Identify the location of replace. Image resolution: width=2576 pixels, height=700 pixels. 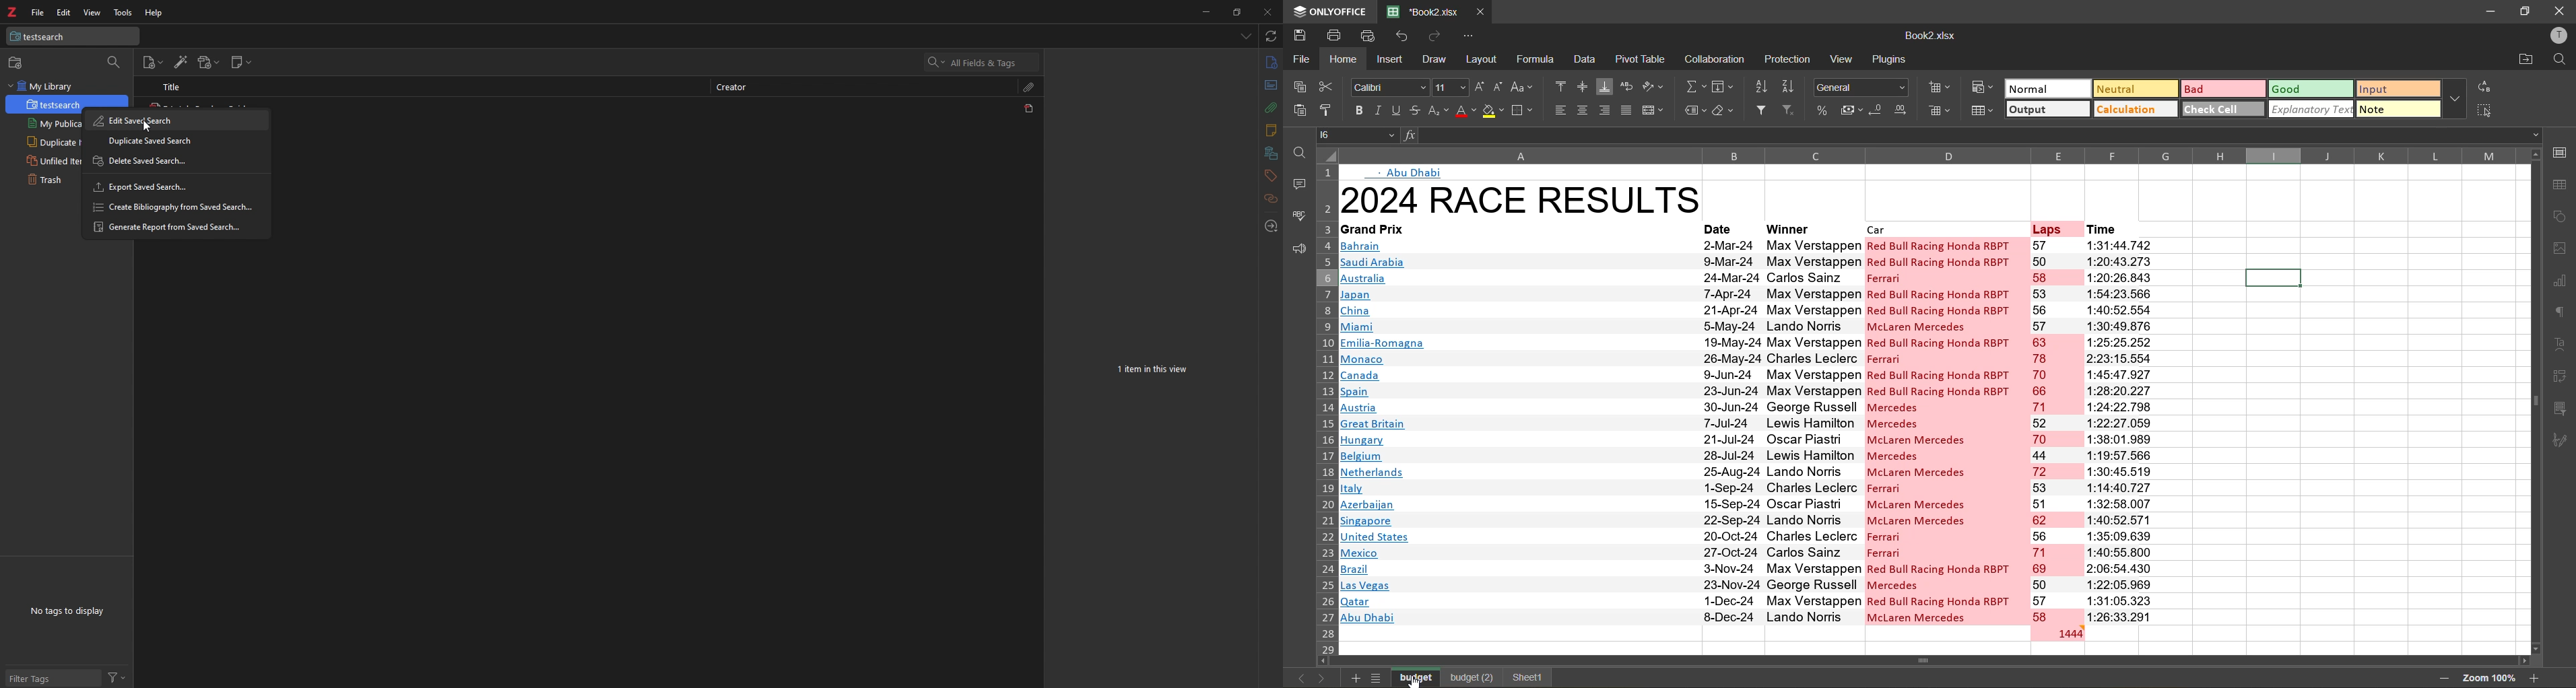
(2482, 88).